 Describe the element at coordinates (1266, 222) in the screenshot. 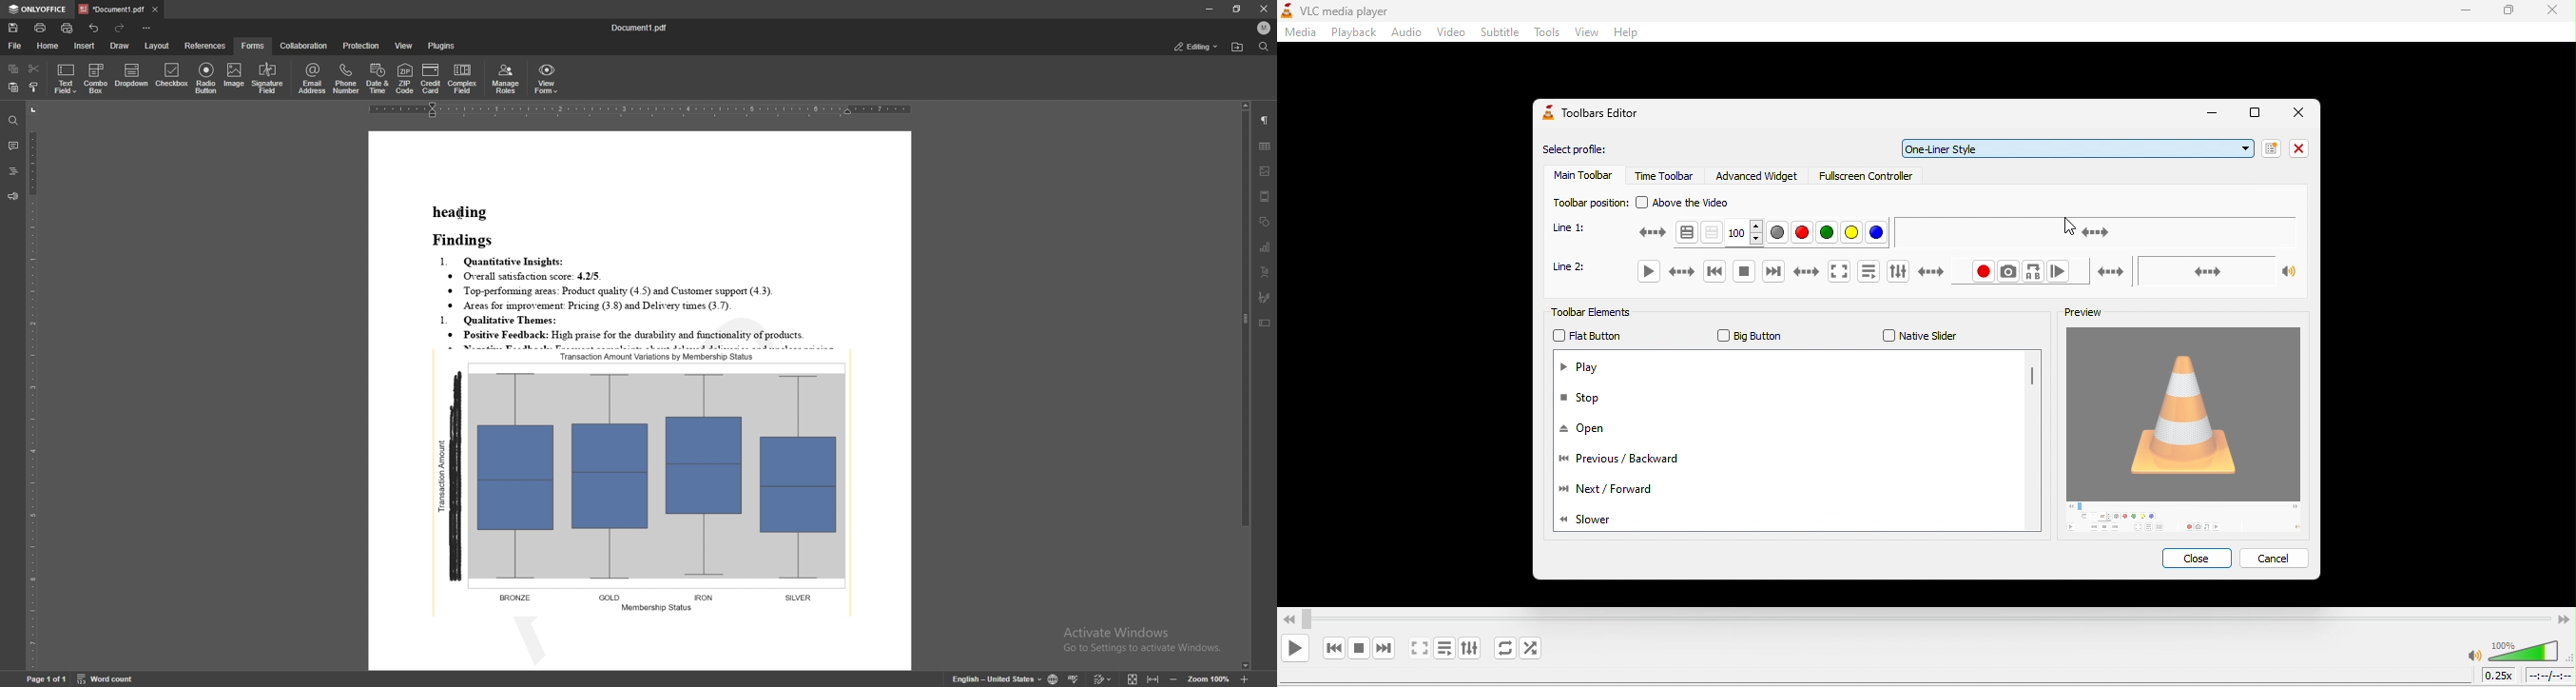

I see `shapes` at that location.